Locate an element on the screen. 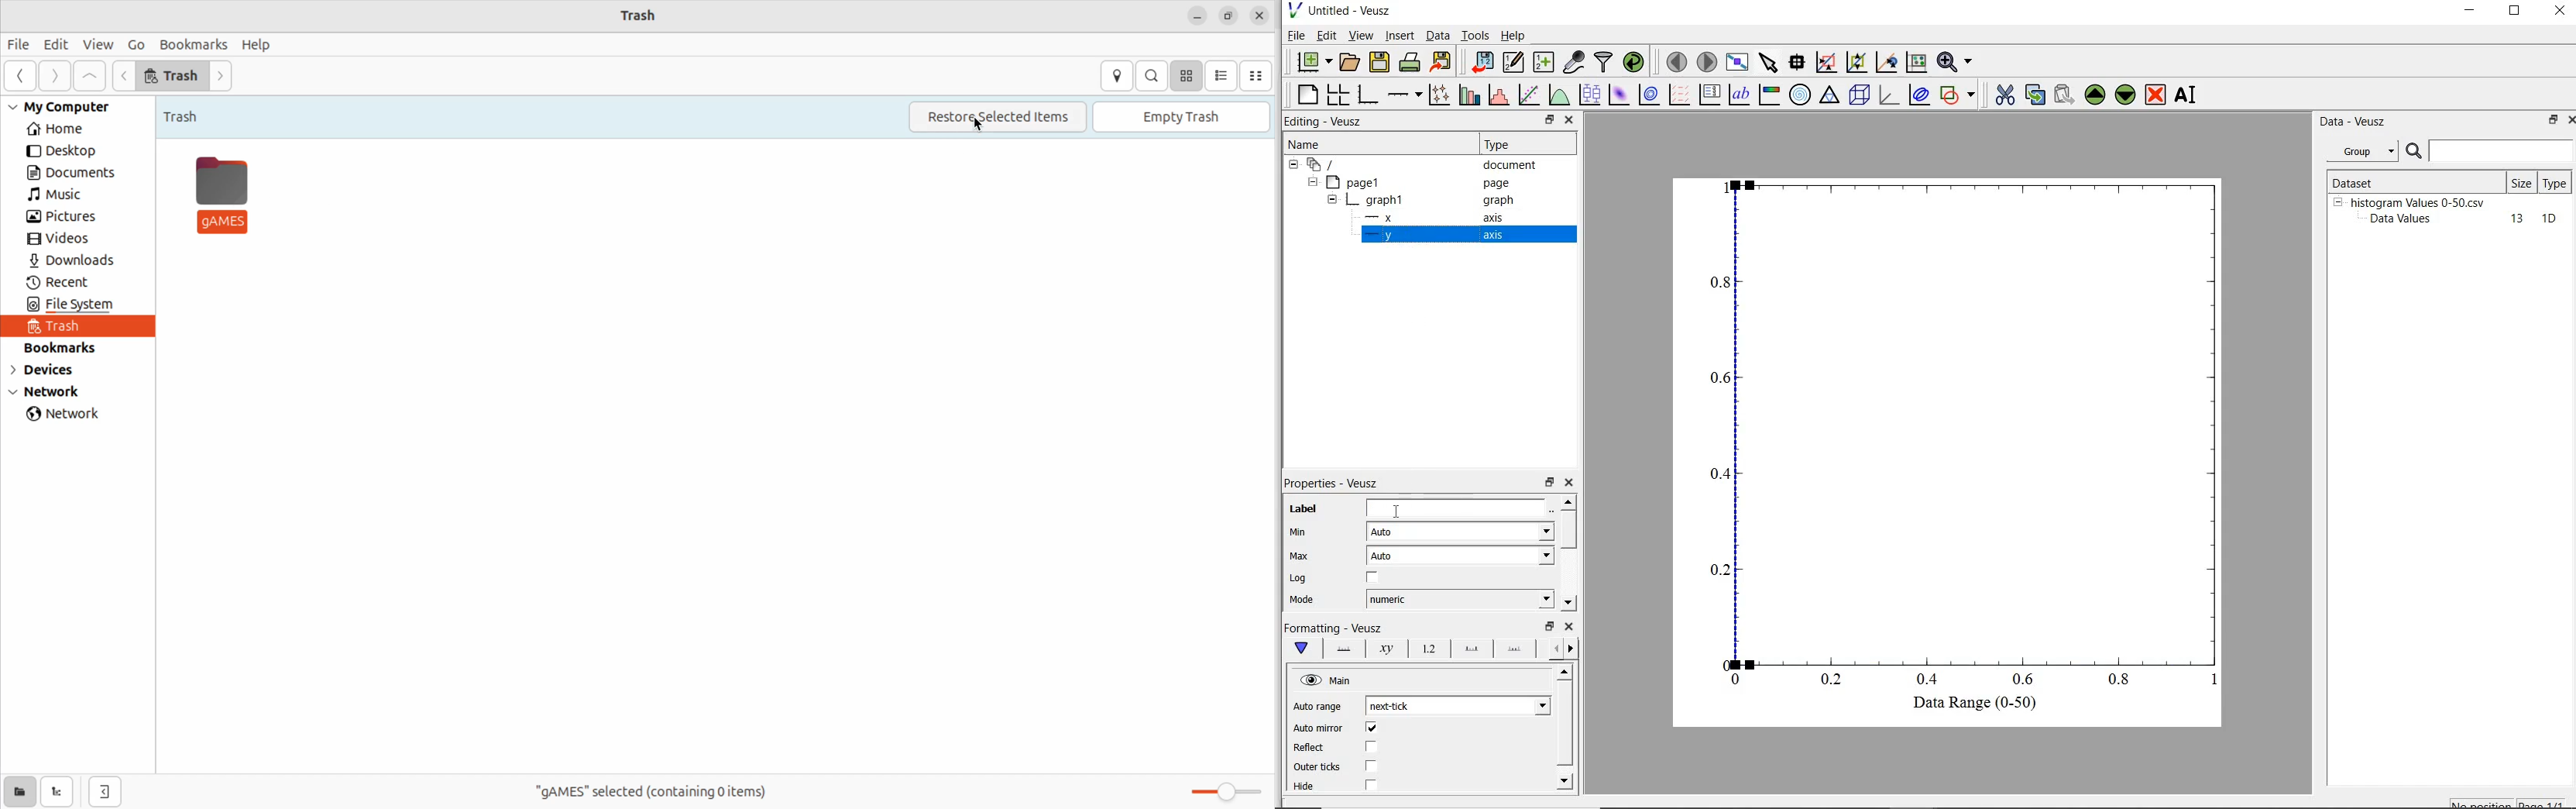 Image resolution: width=2576 pixels, height=812 pixels. 13 is located at coordinates (2510, 219).